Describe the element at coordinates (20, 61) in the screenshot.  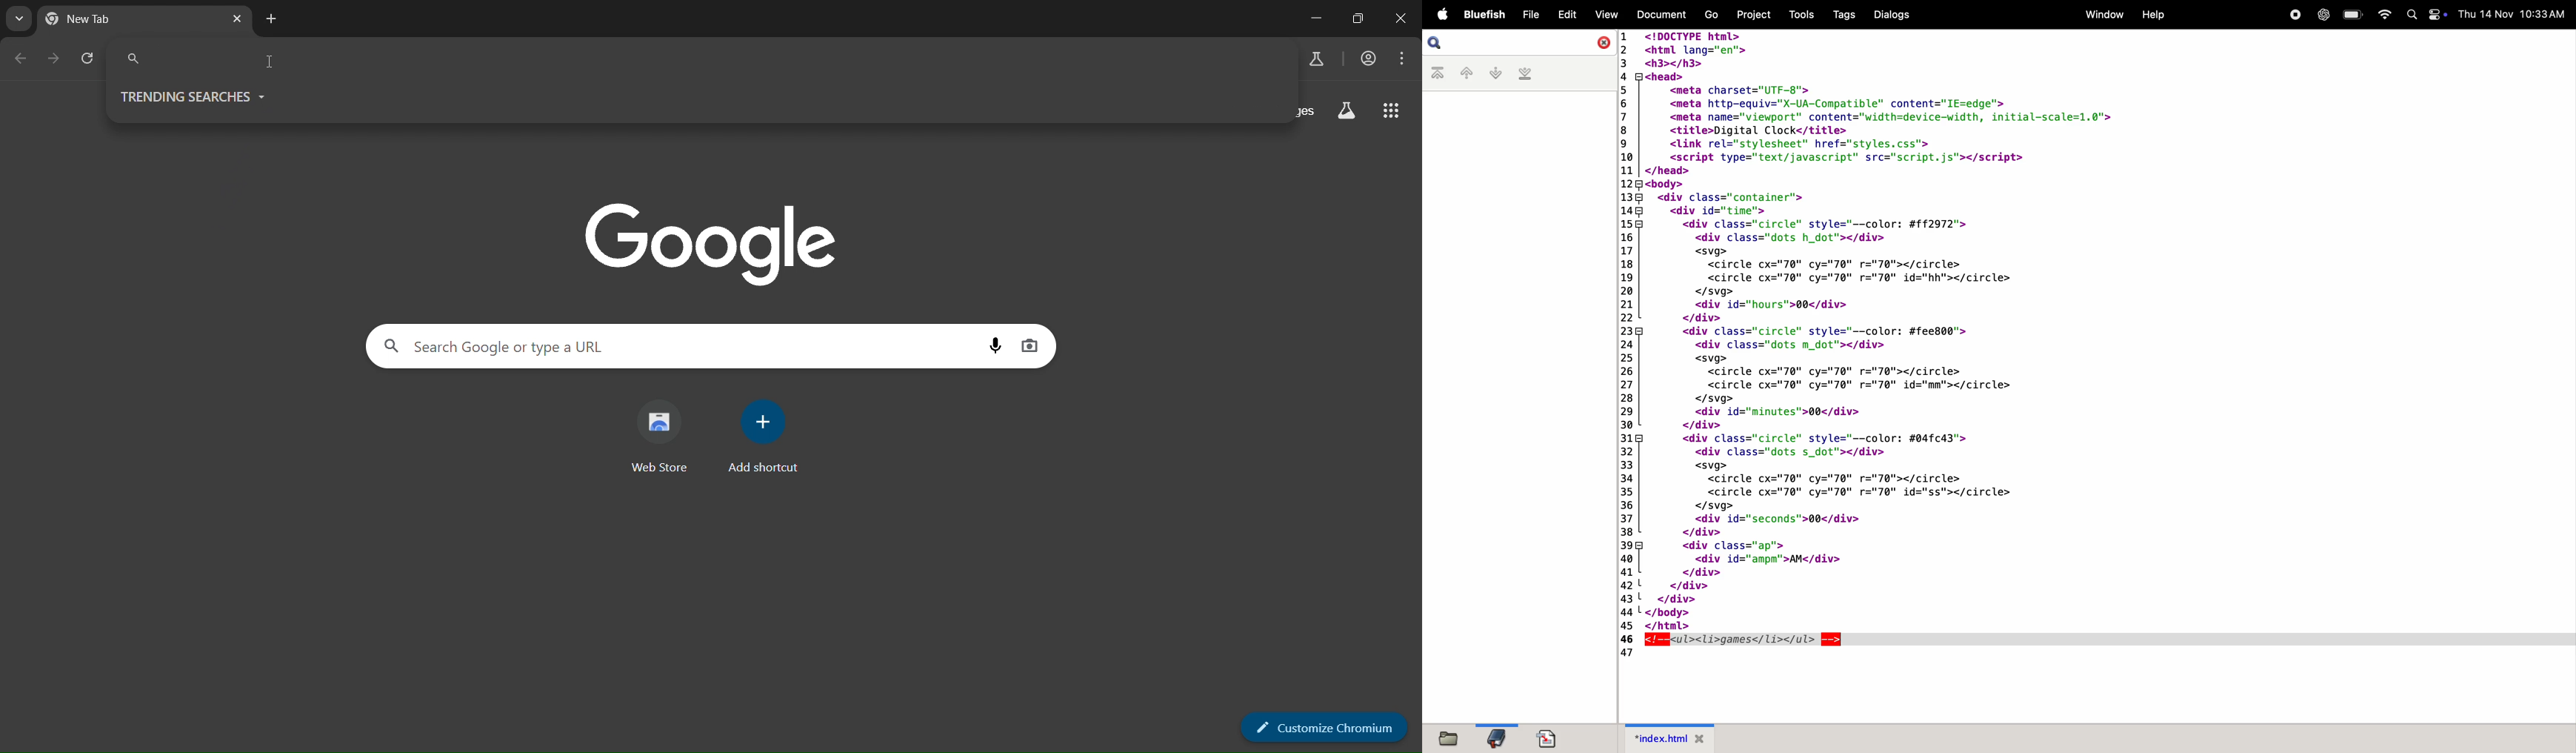
I see `go back one page` at that location.